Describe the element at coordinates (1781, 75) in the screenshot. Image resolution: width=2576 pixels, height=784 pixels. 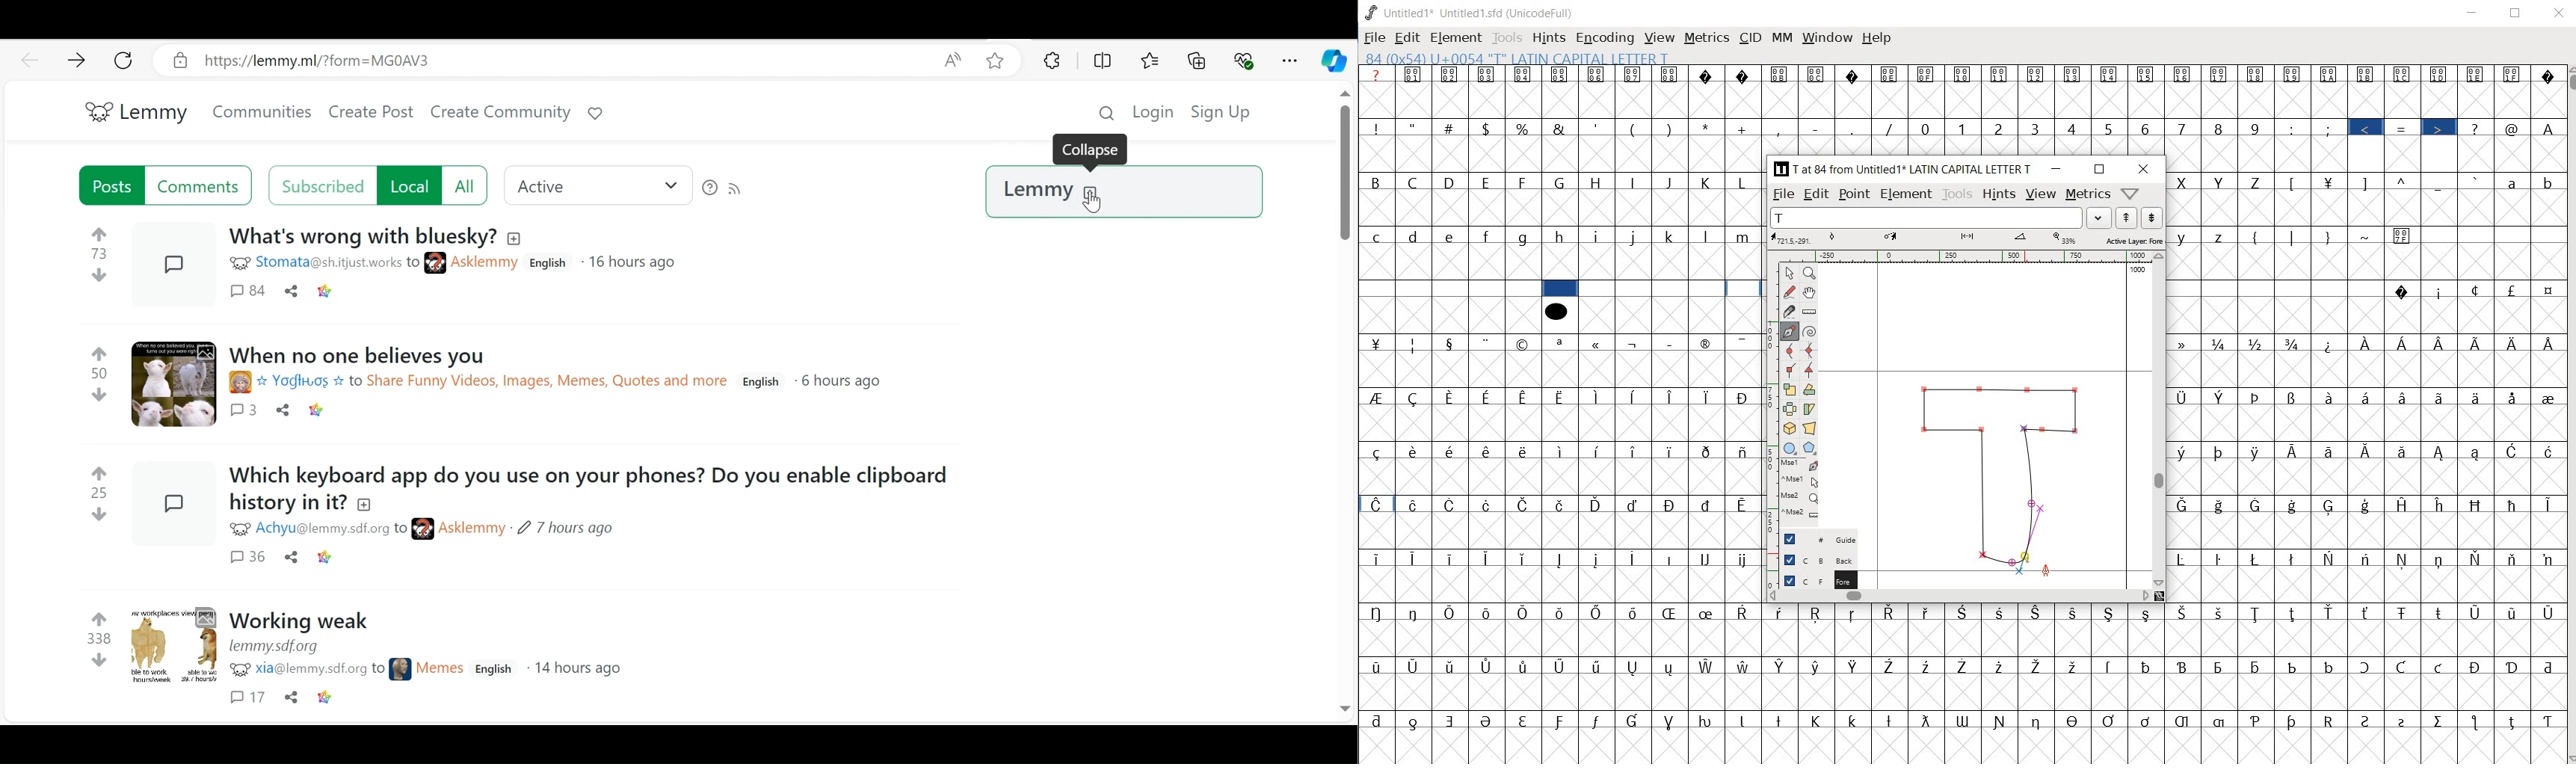
I see `Symbol` at that location.